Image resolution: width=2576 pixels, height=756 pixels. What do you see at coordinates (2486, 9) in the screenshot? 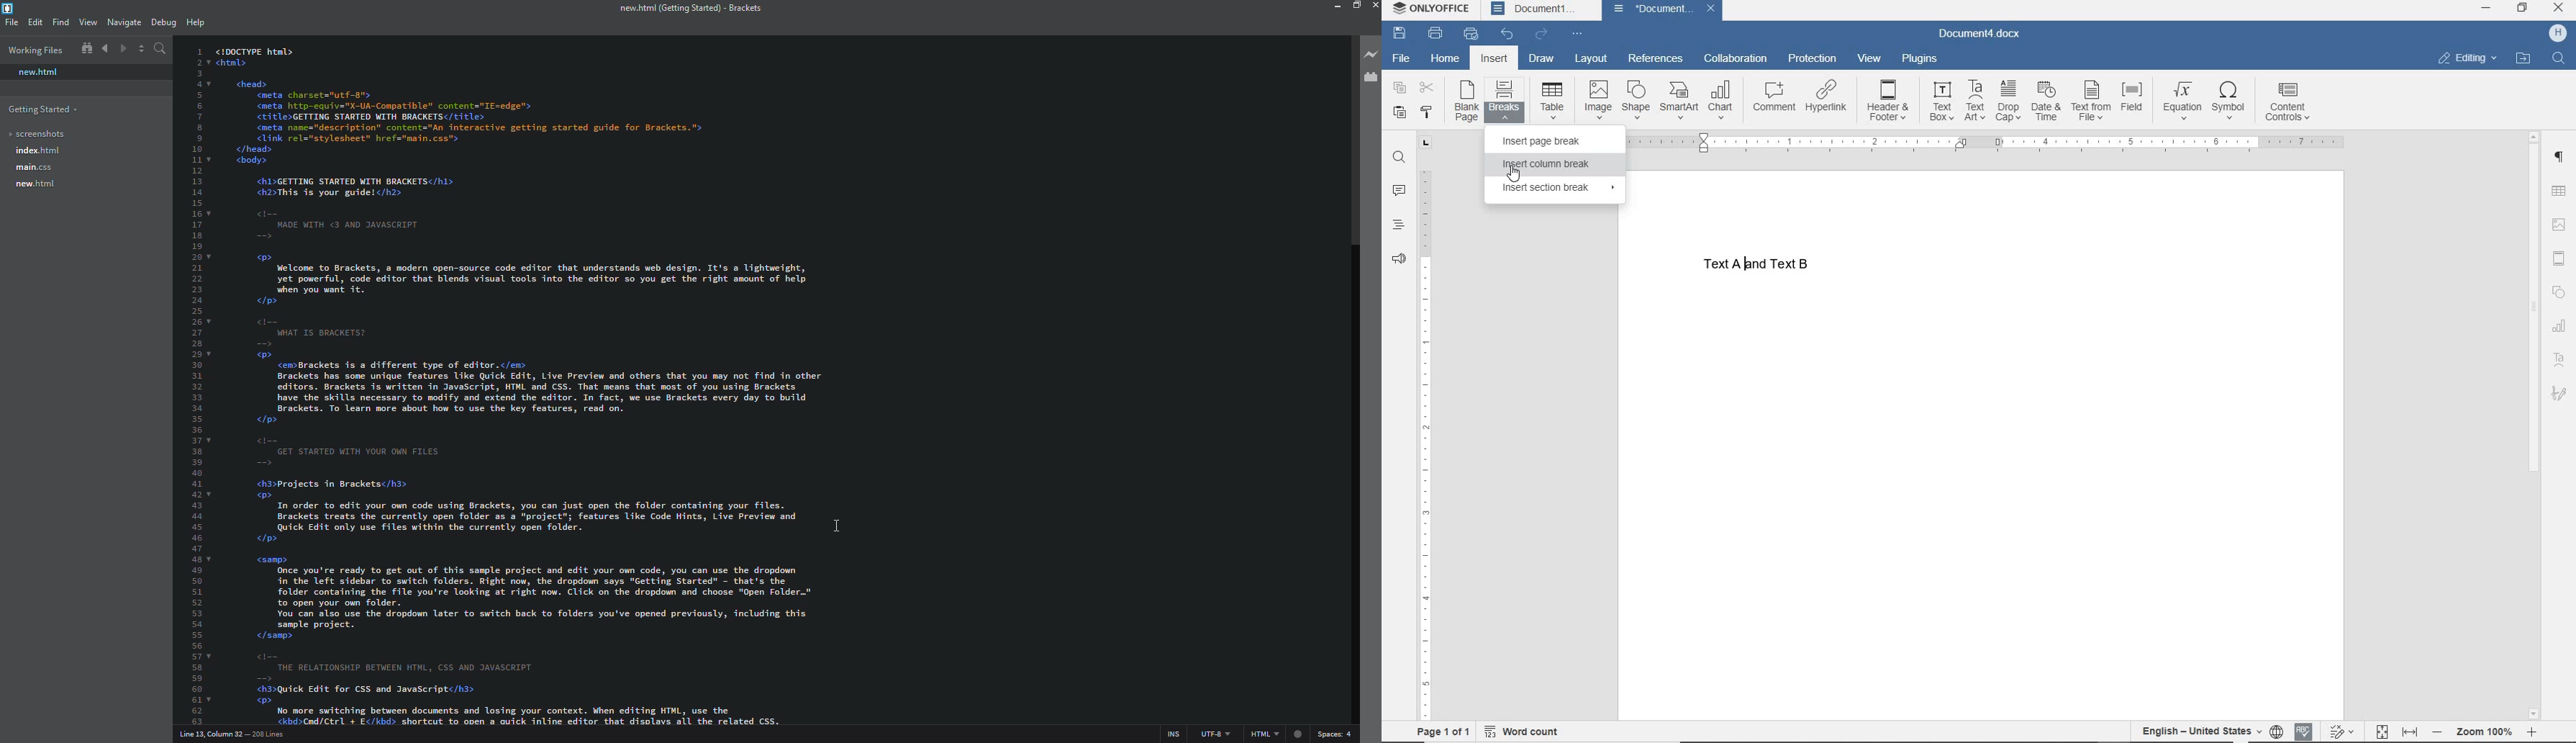
I see `minimize` at bounding box center [2486, 9].